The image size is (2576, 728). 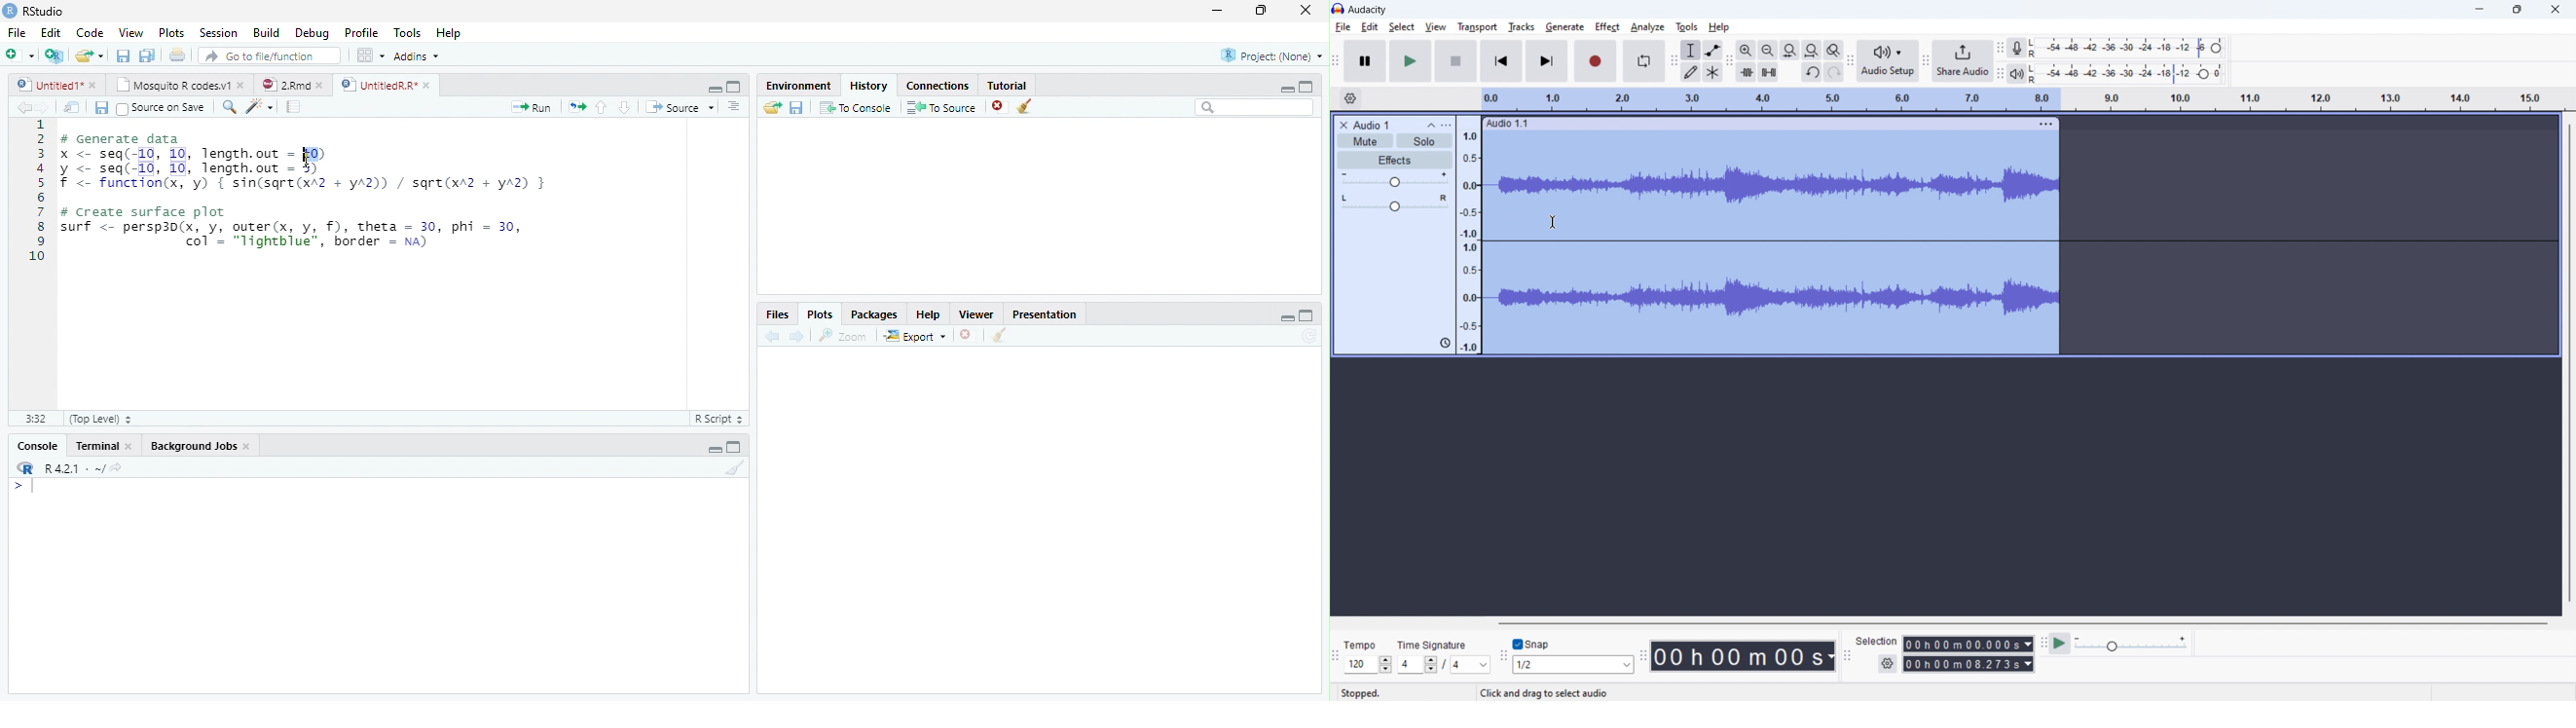 I want to click on Terminal, so click(x=96, y=446).